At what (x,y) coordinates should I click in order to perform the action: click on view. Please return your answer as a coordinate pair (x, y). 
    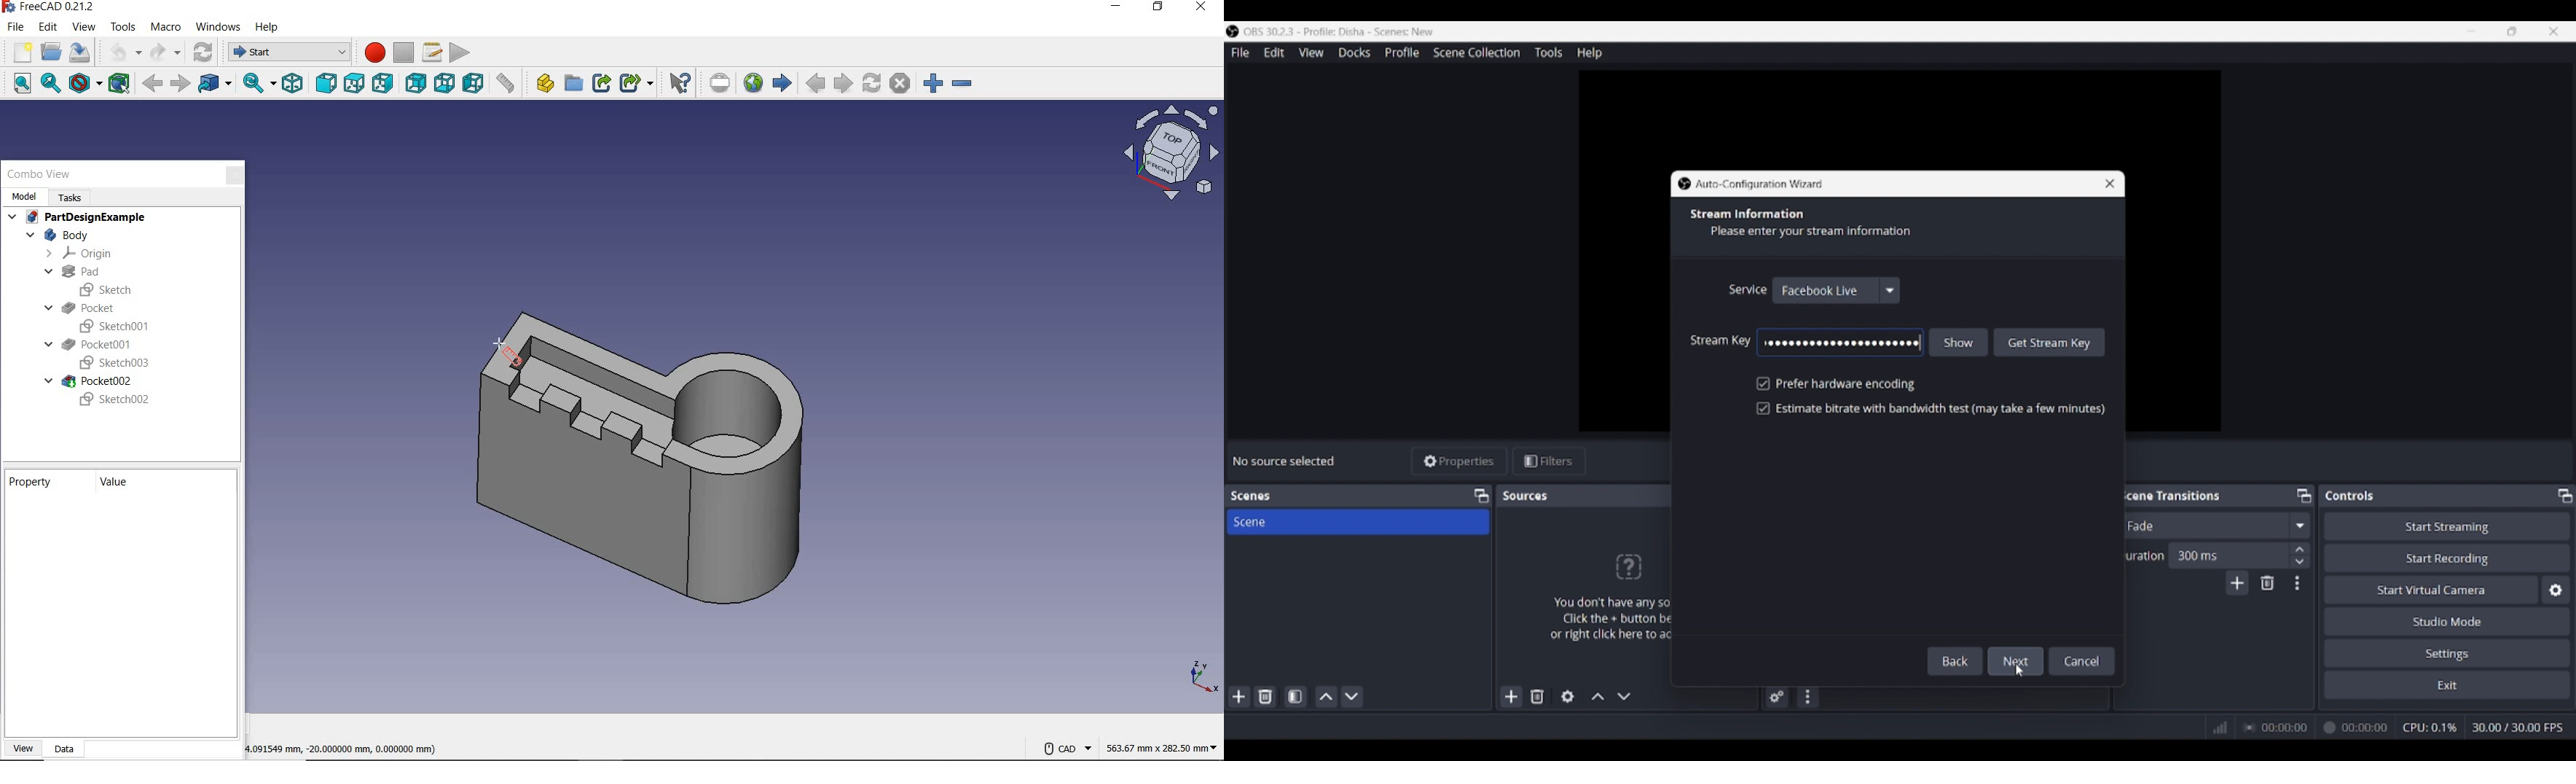
    Looking at the image, I should click on (82, 29).